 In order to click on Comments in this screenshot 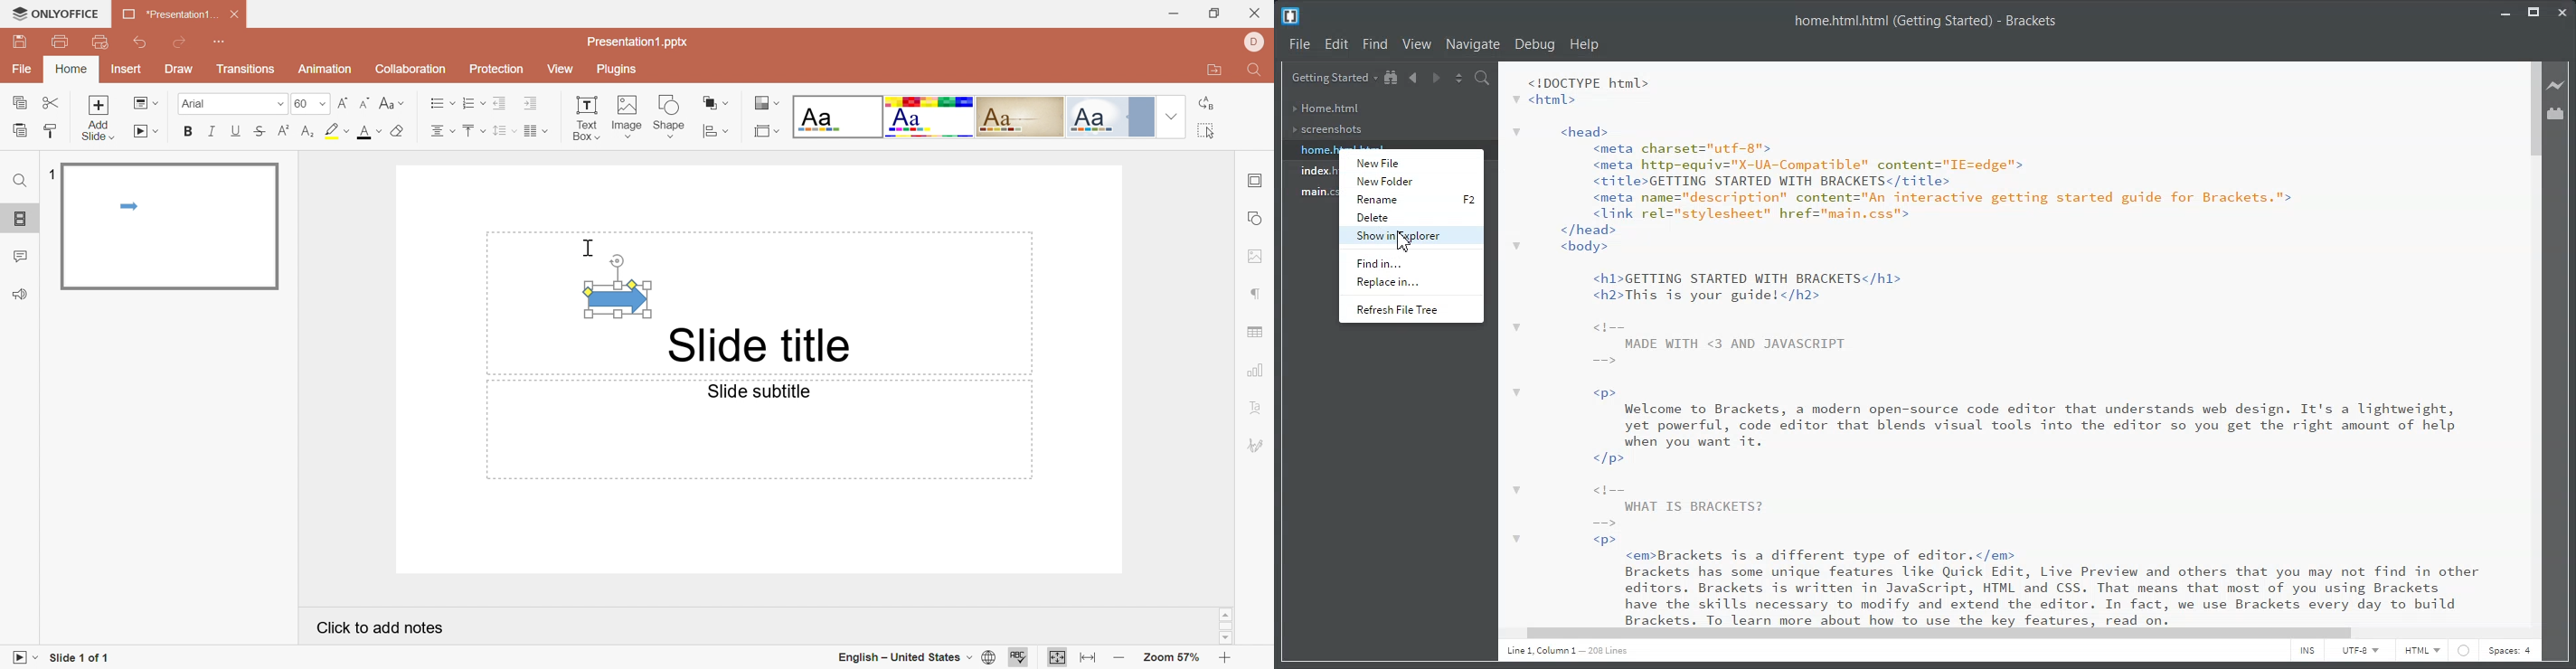, I will do `click(21, 256)`.